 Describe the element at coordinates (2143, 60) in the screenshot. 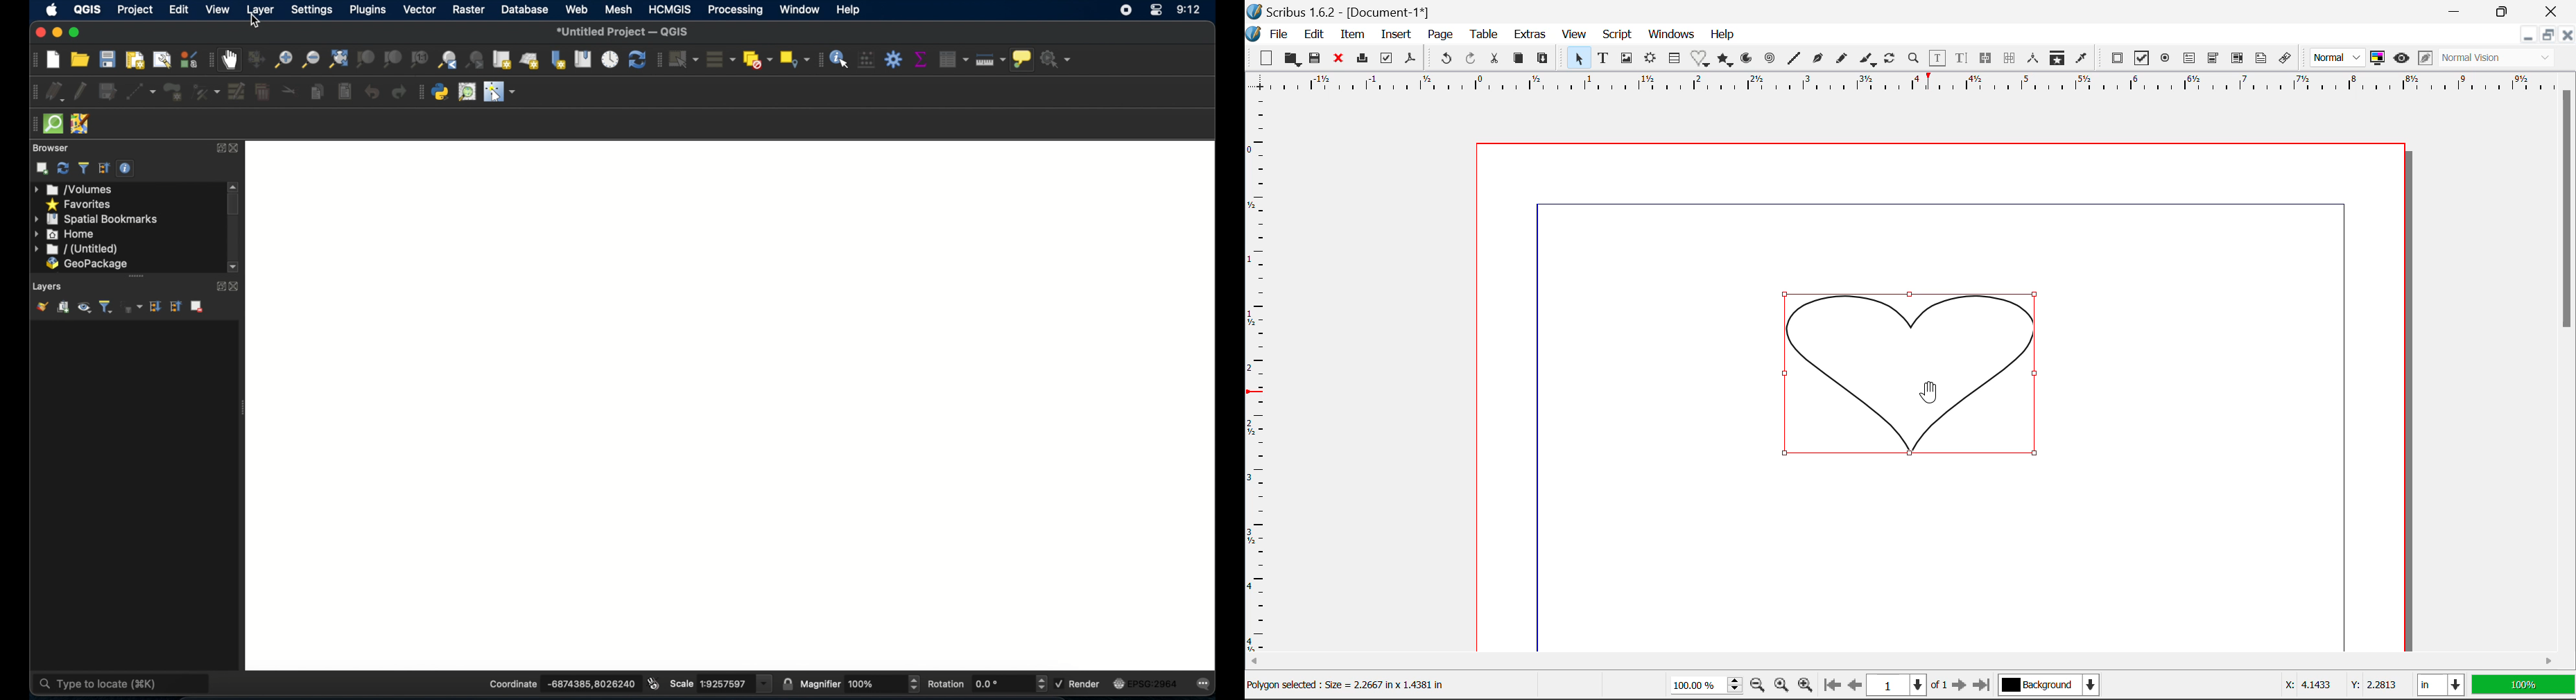

I see `Pdf Checkbox` at that location.